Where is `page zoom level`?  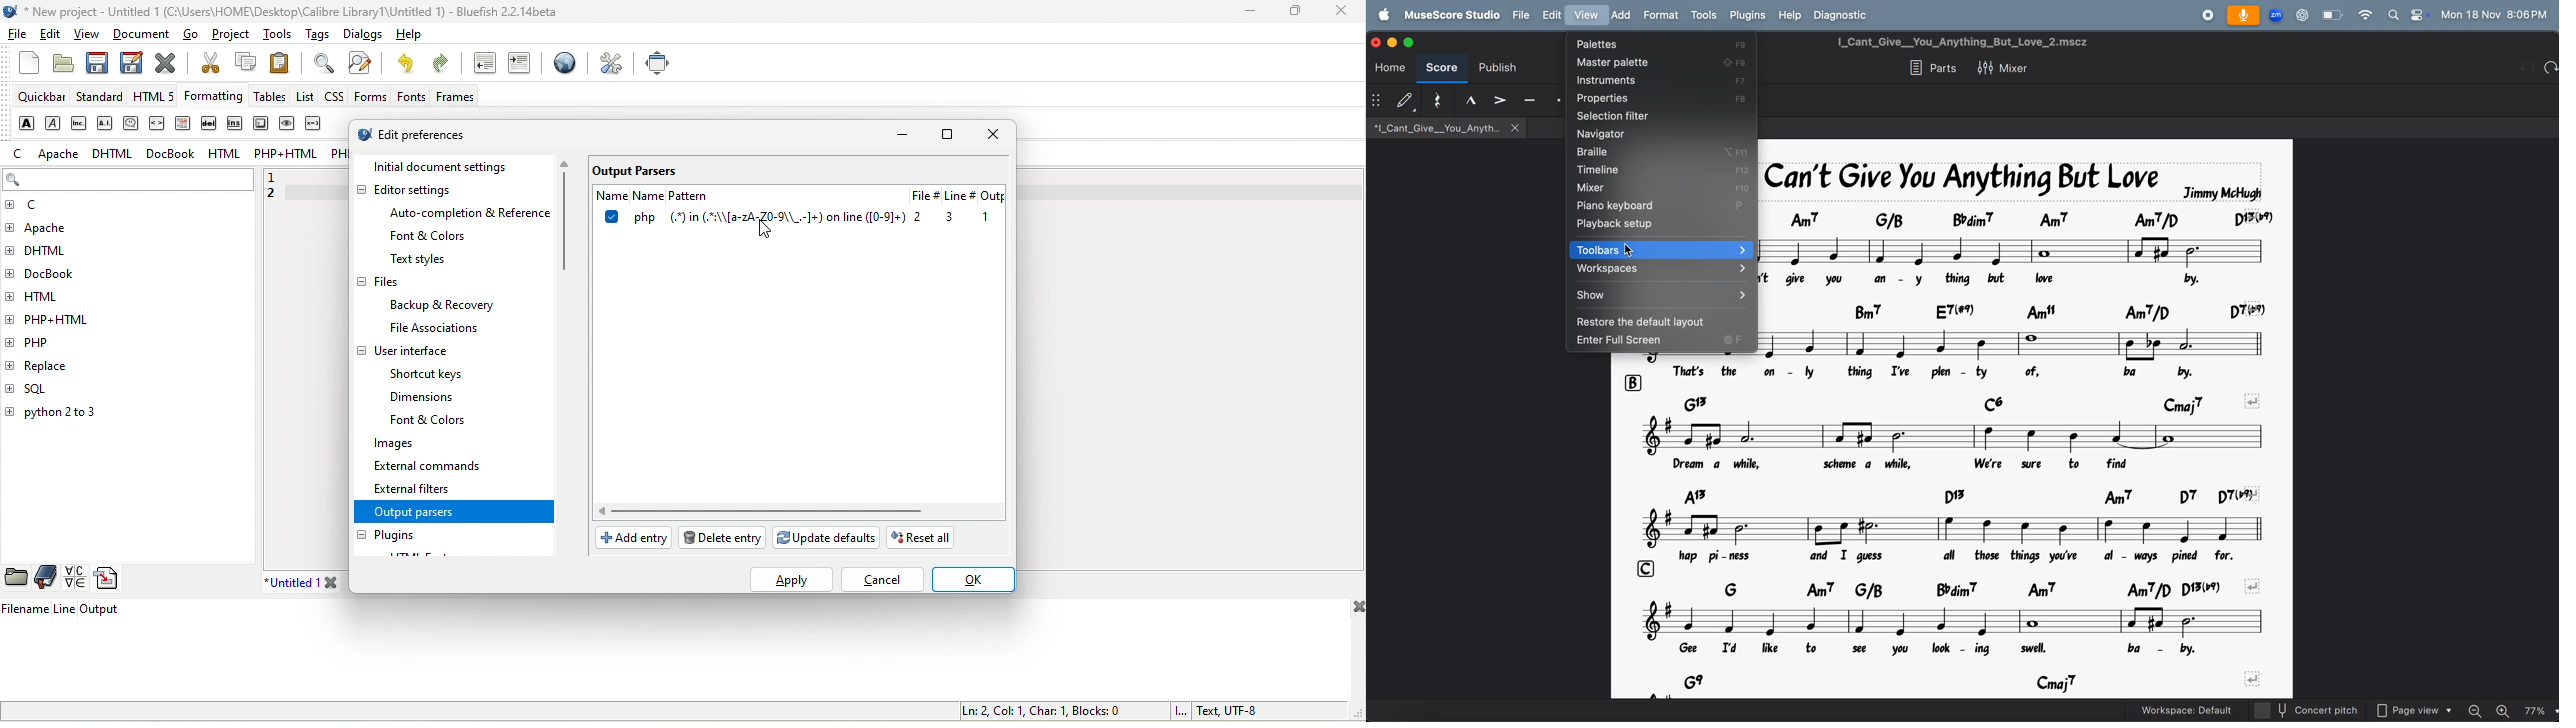
page zoom level is located at coordinates (2540, 711).